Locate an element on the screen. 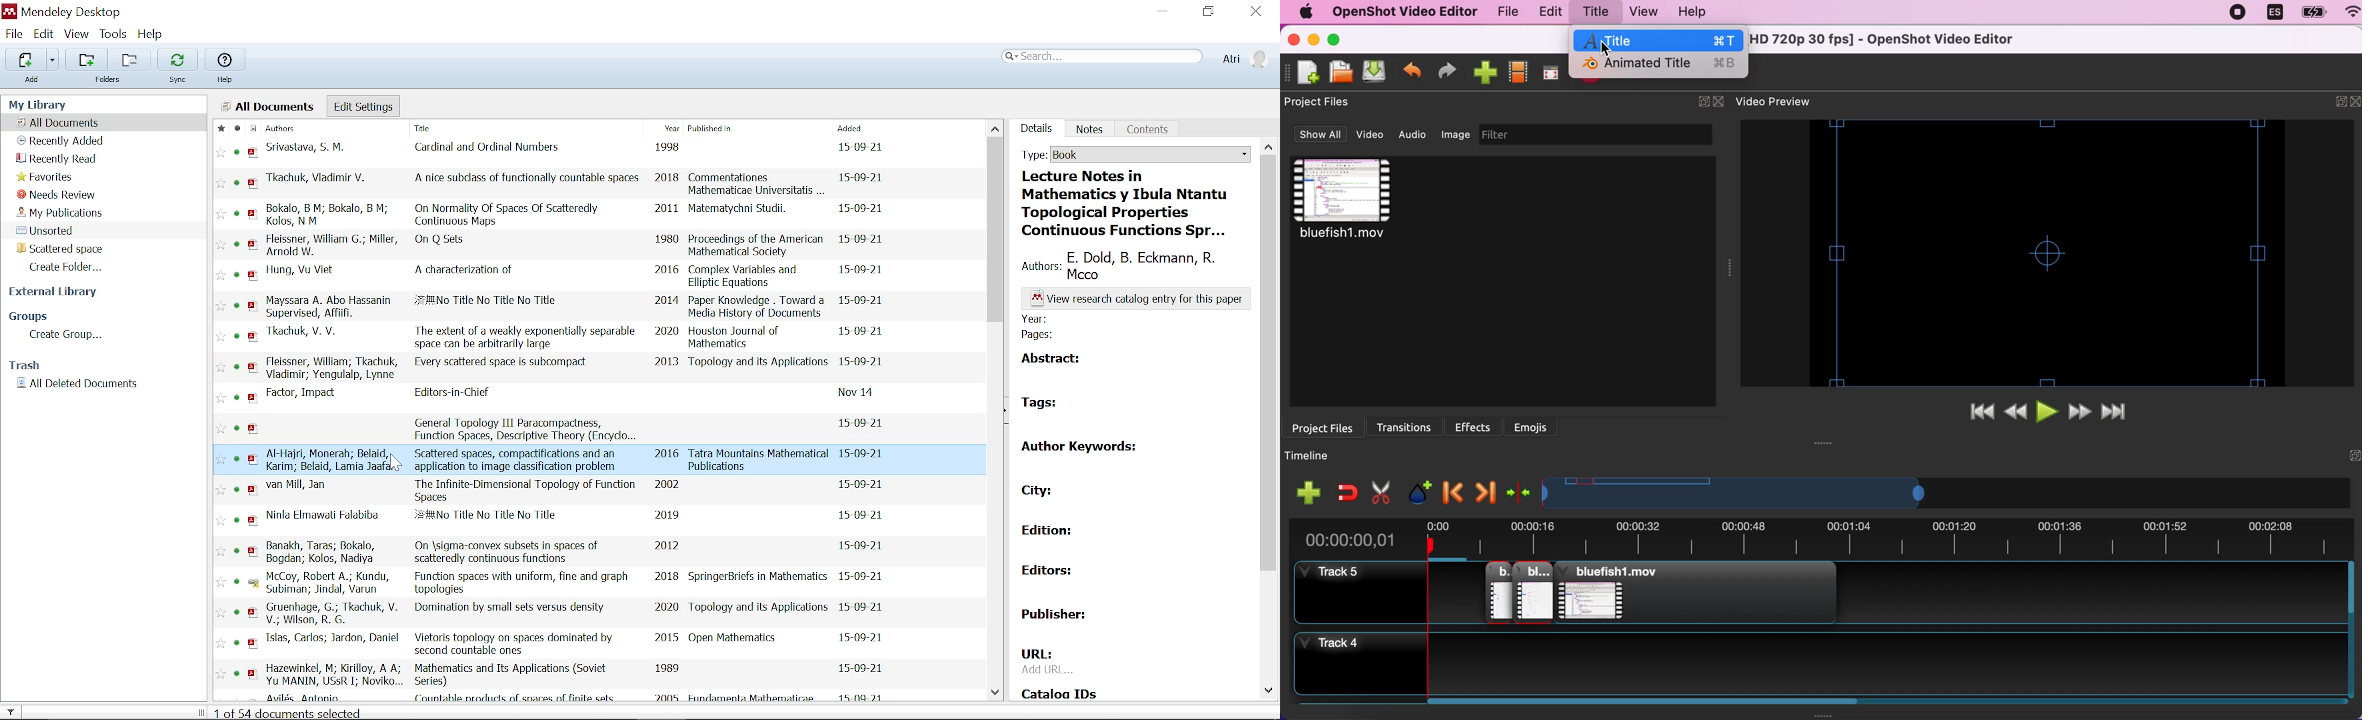 This screenshot has width=2380, height=728. full screen is located at coordinates (1550, 76).